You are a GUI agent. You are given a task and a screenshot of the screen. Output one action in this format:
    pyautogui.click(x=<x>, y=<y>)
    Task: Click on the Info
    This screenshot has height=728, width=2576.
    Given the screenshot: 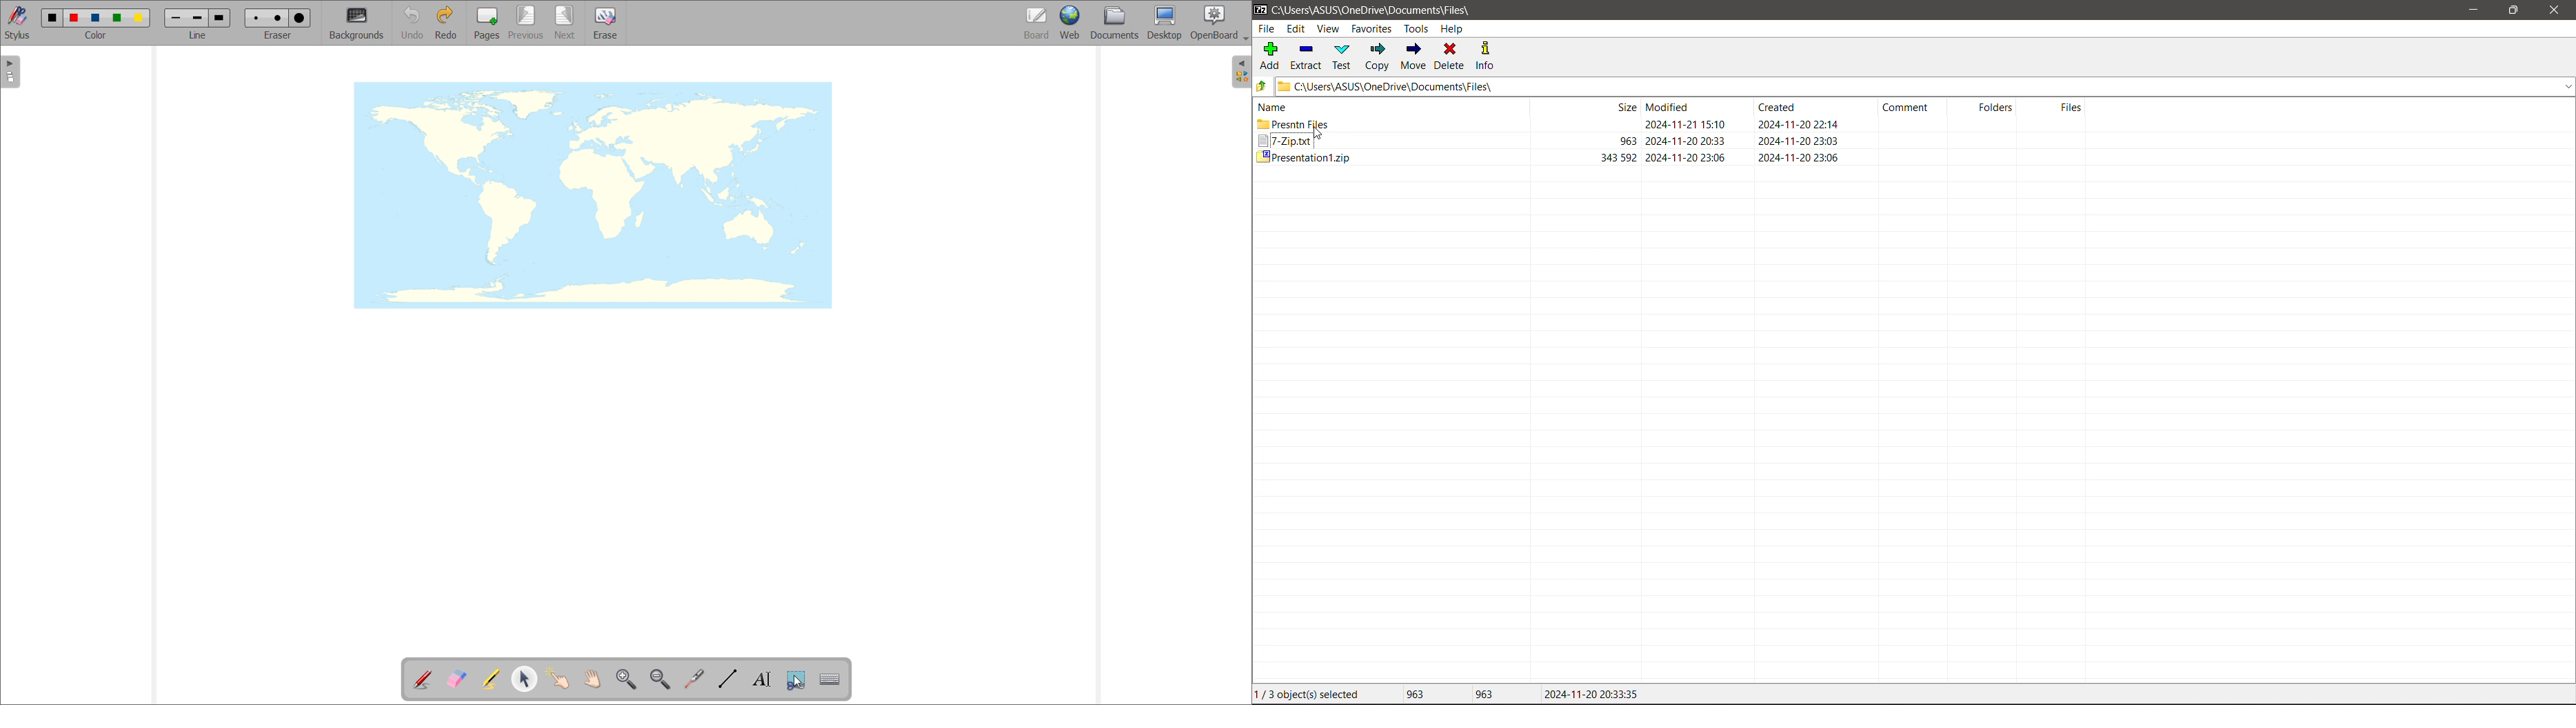 What is the action you would take?
    pyautogui.click(x=1486, y=54)
    